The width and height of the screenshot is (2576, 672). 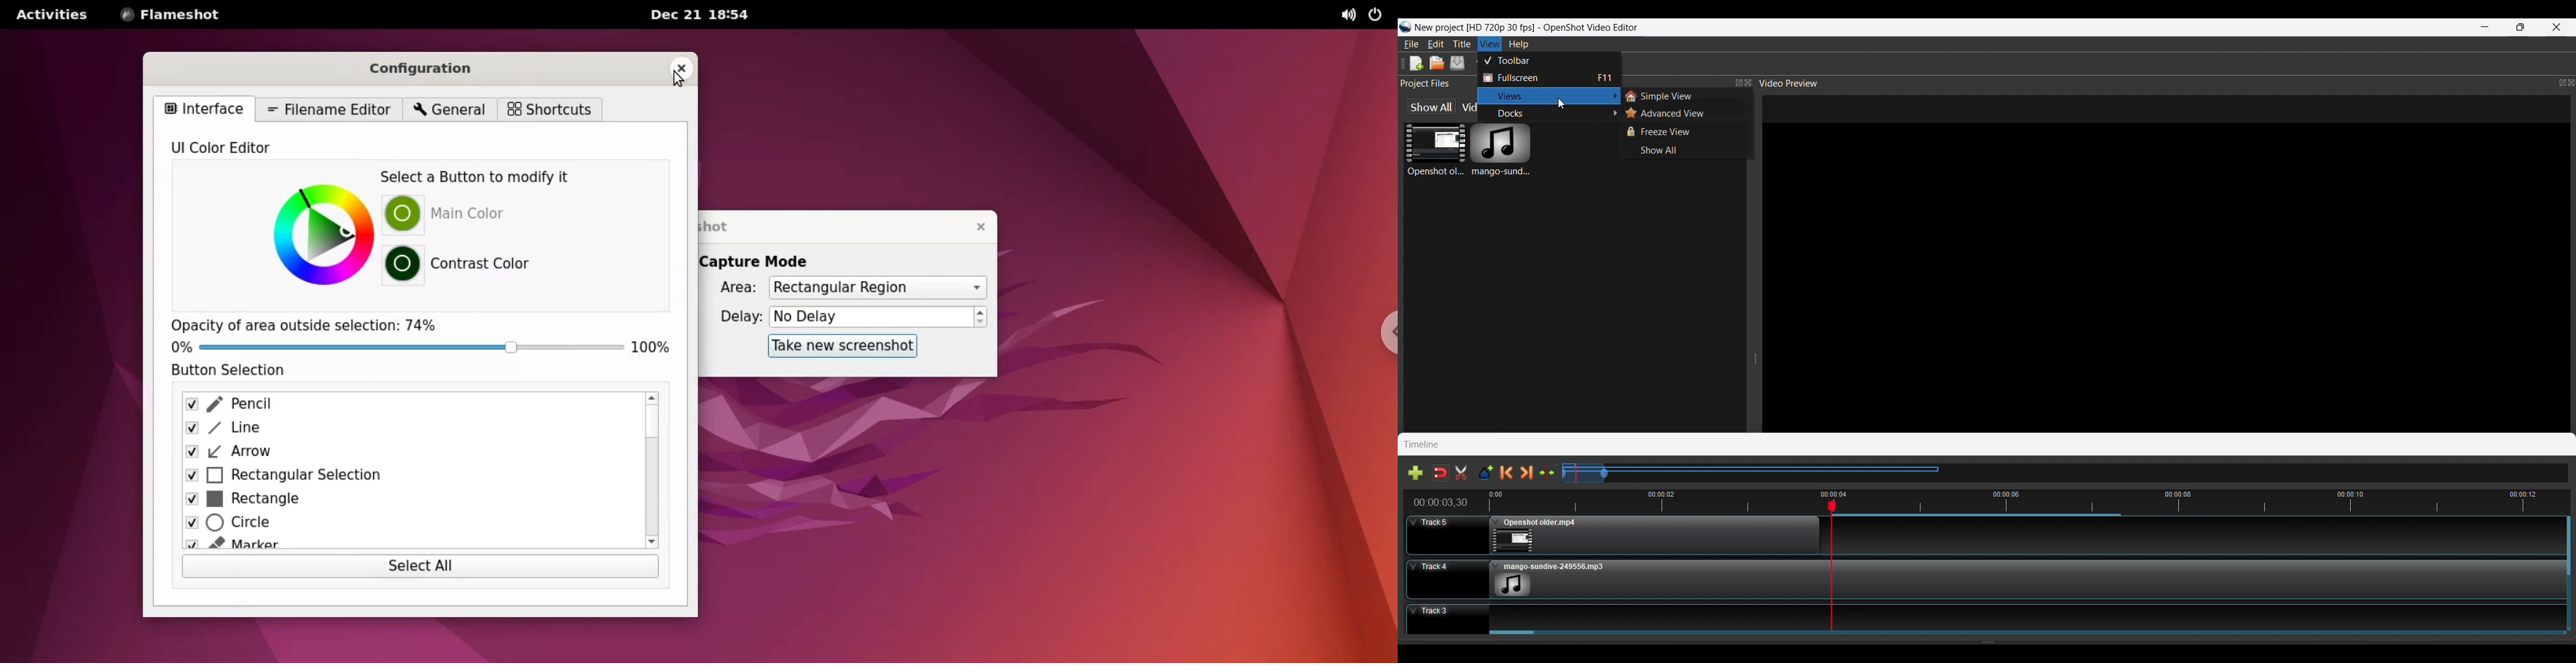 I want to click on Cursor, so click(x=1562, y=103).